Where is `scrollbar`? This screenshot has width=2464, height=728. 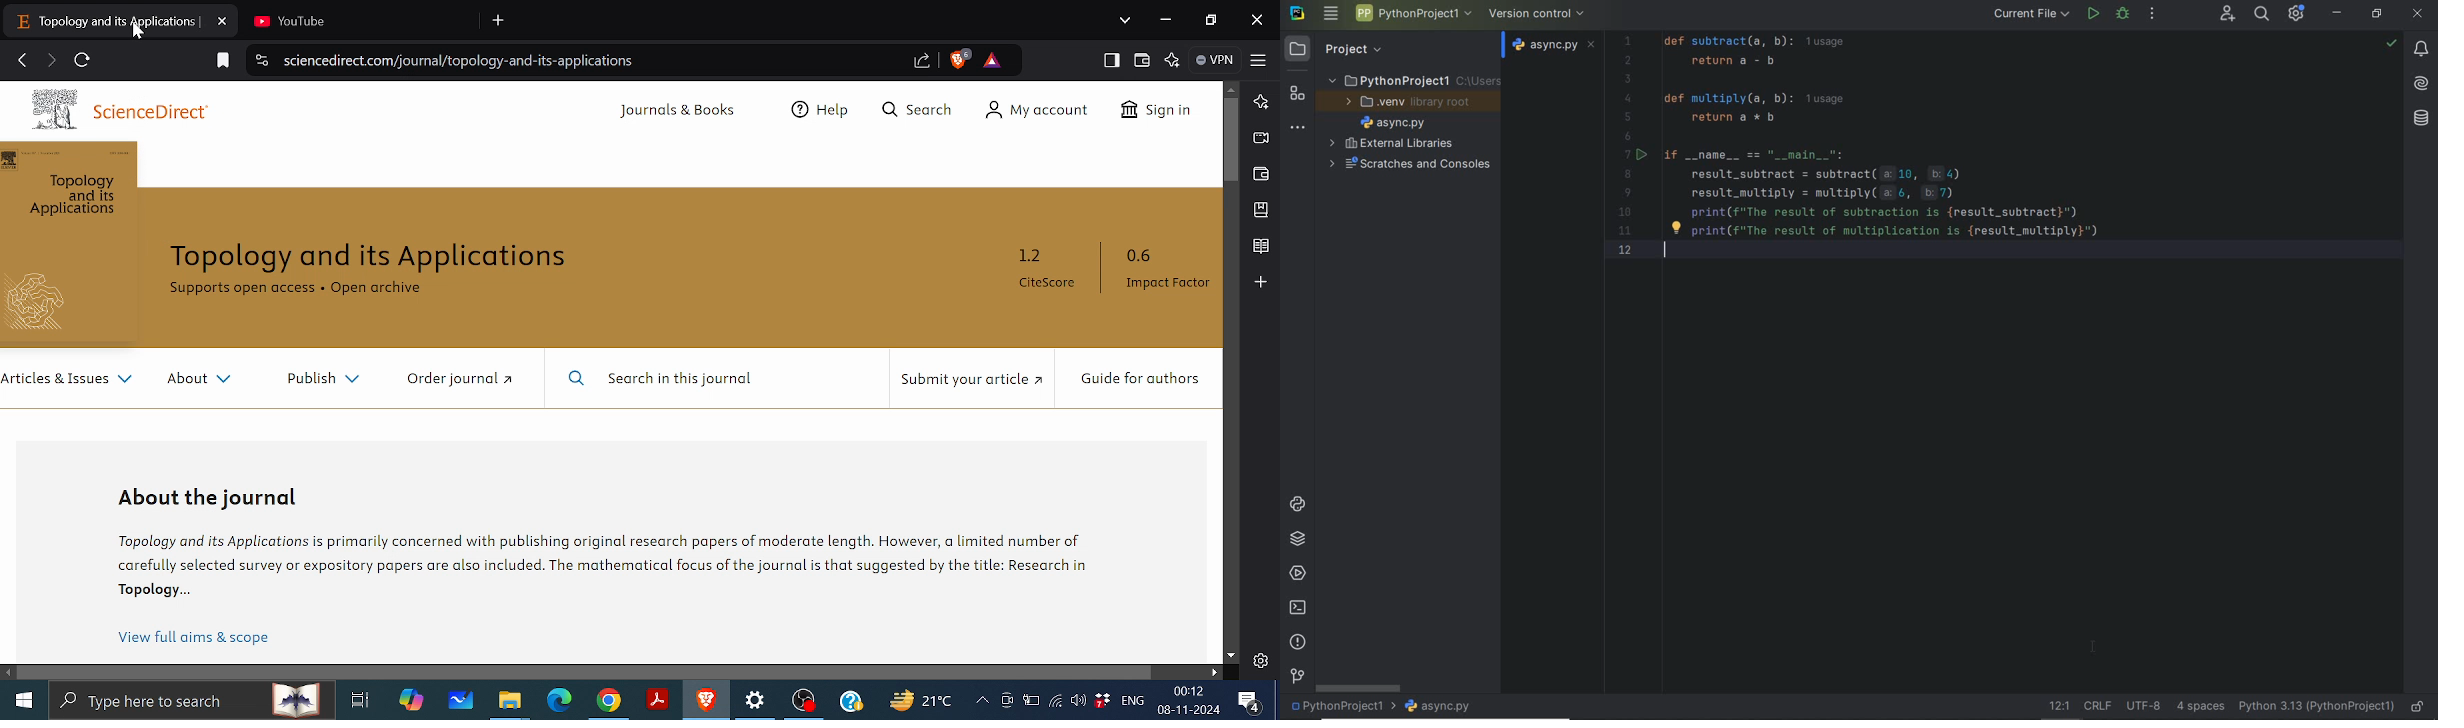 scrollbar is located at coordinates (1359, 688).